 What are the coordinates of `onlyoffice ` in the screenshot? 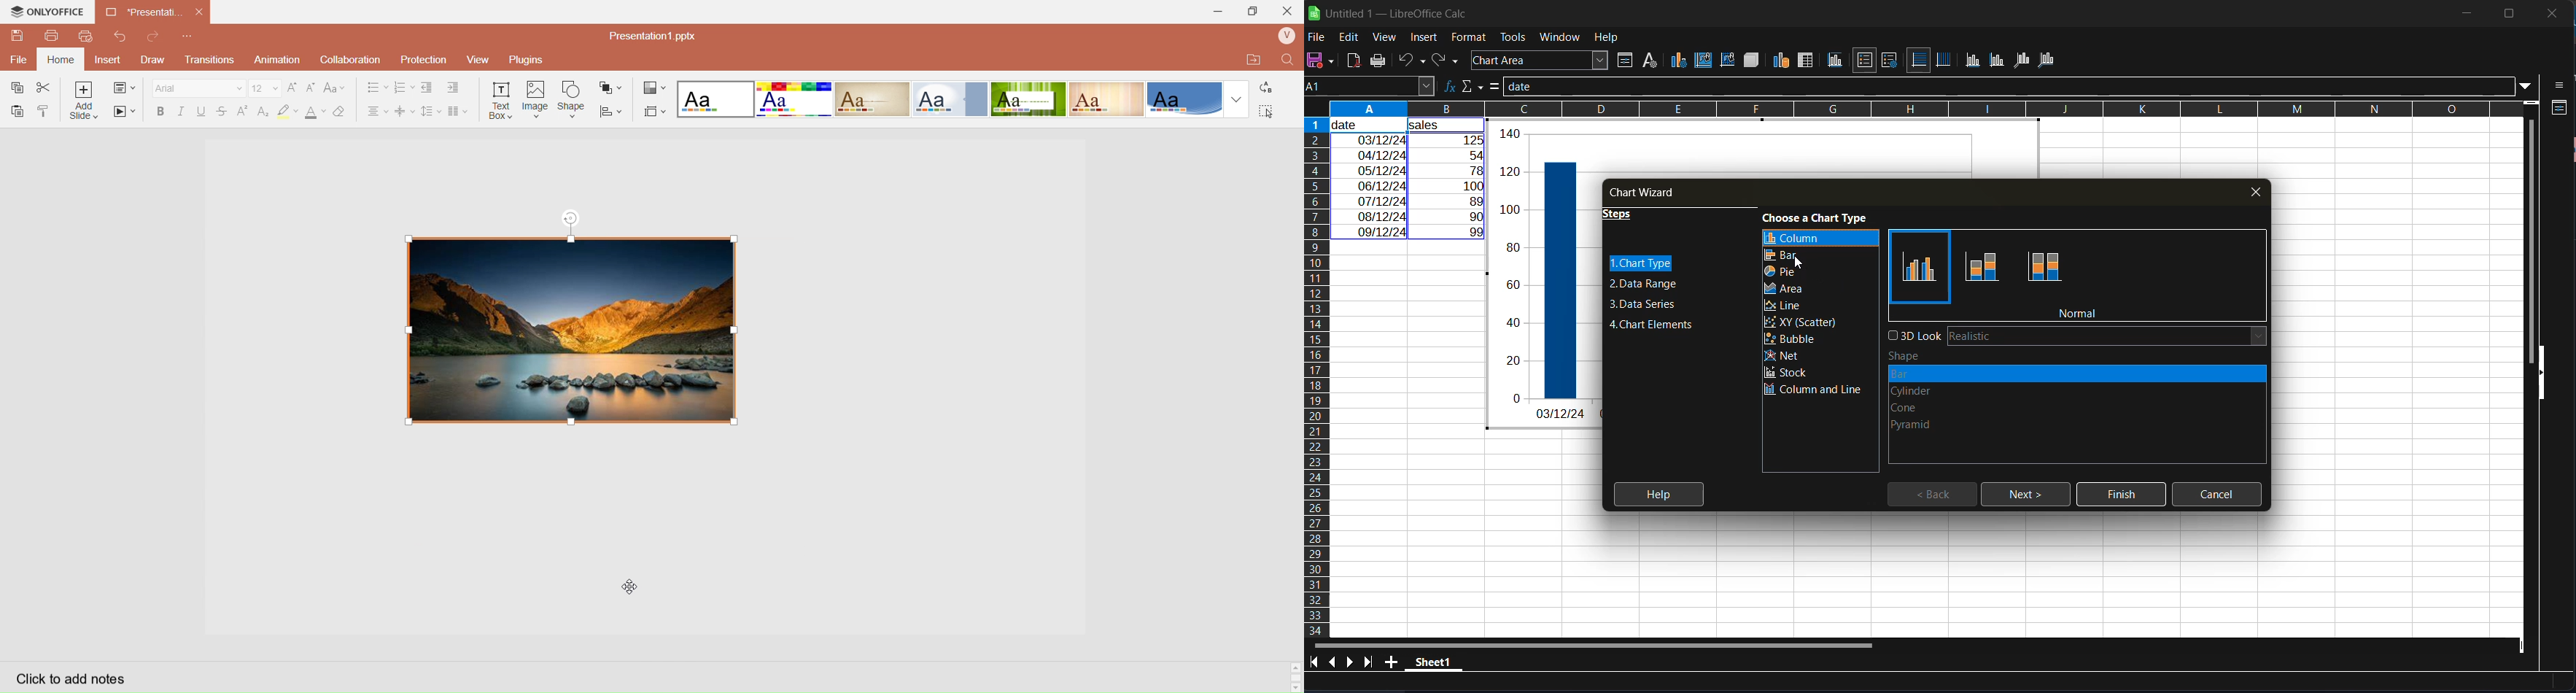 It's located at (56, 13).